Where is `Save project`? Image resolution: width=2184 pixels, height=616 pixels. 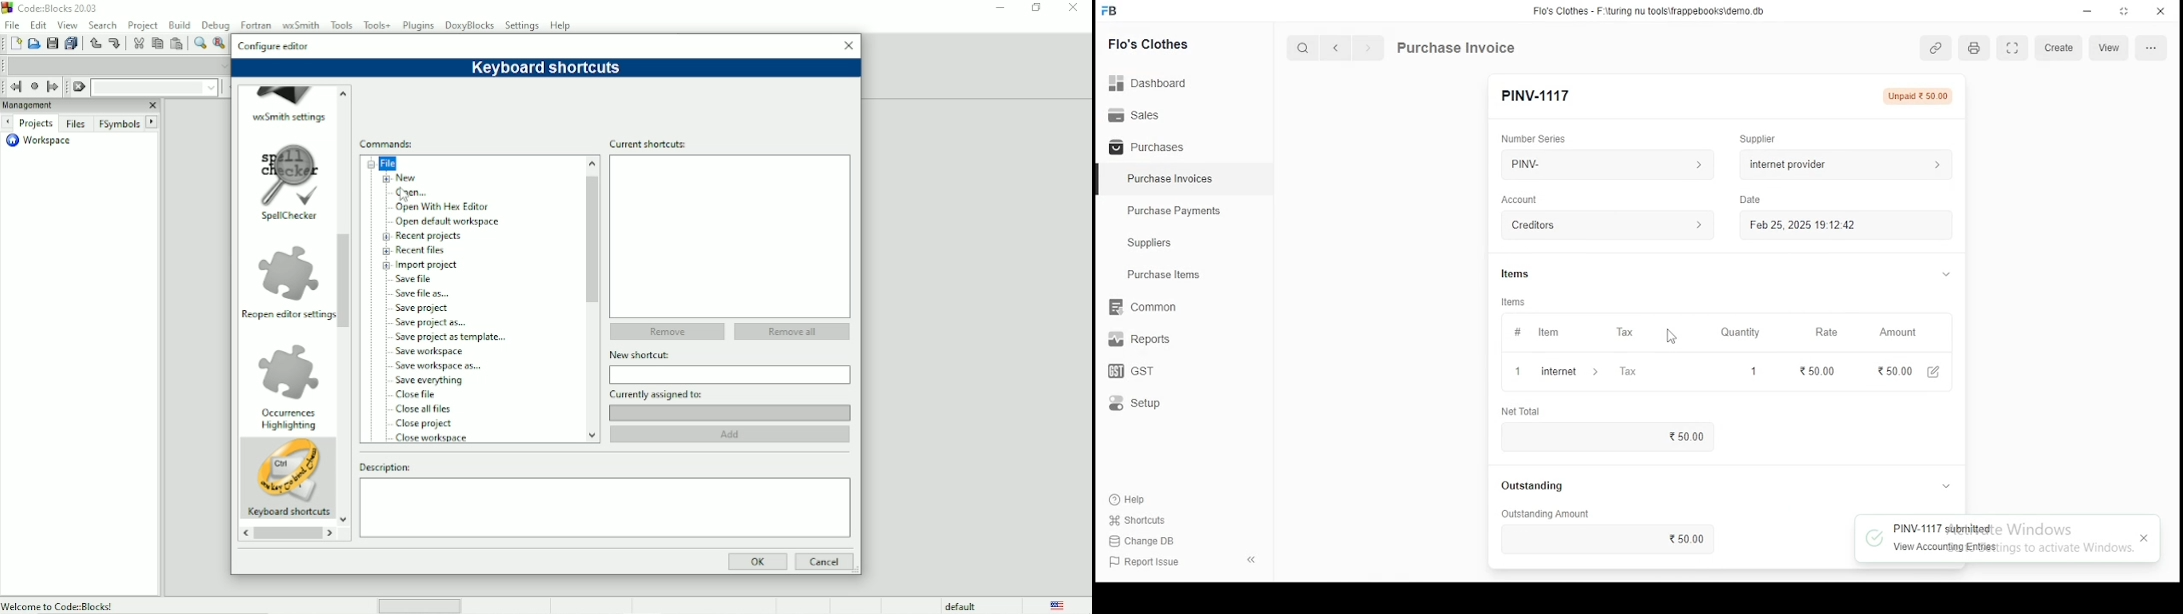
Save project is located at coordinates (425, 308).